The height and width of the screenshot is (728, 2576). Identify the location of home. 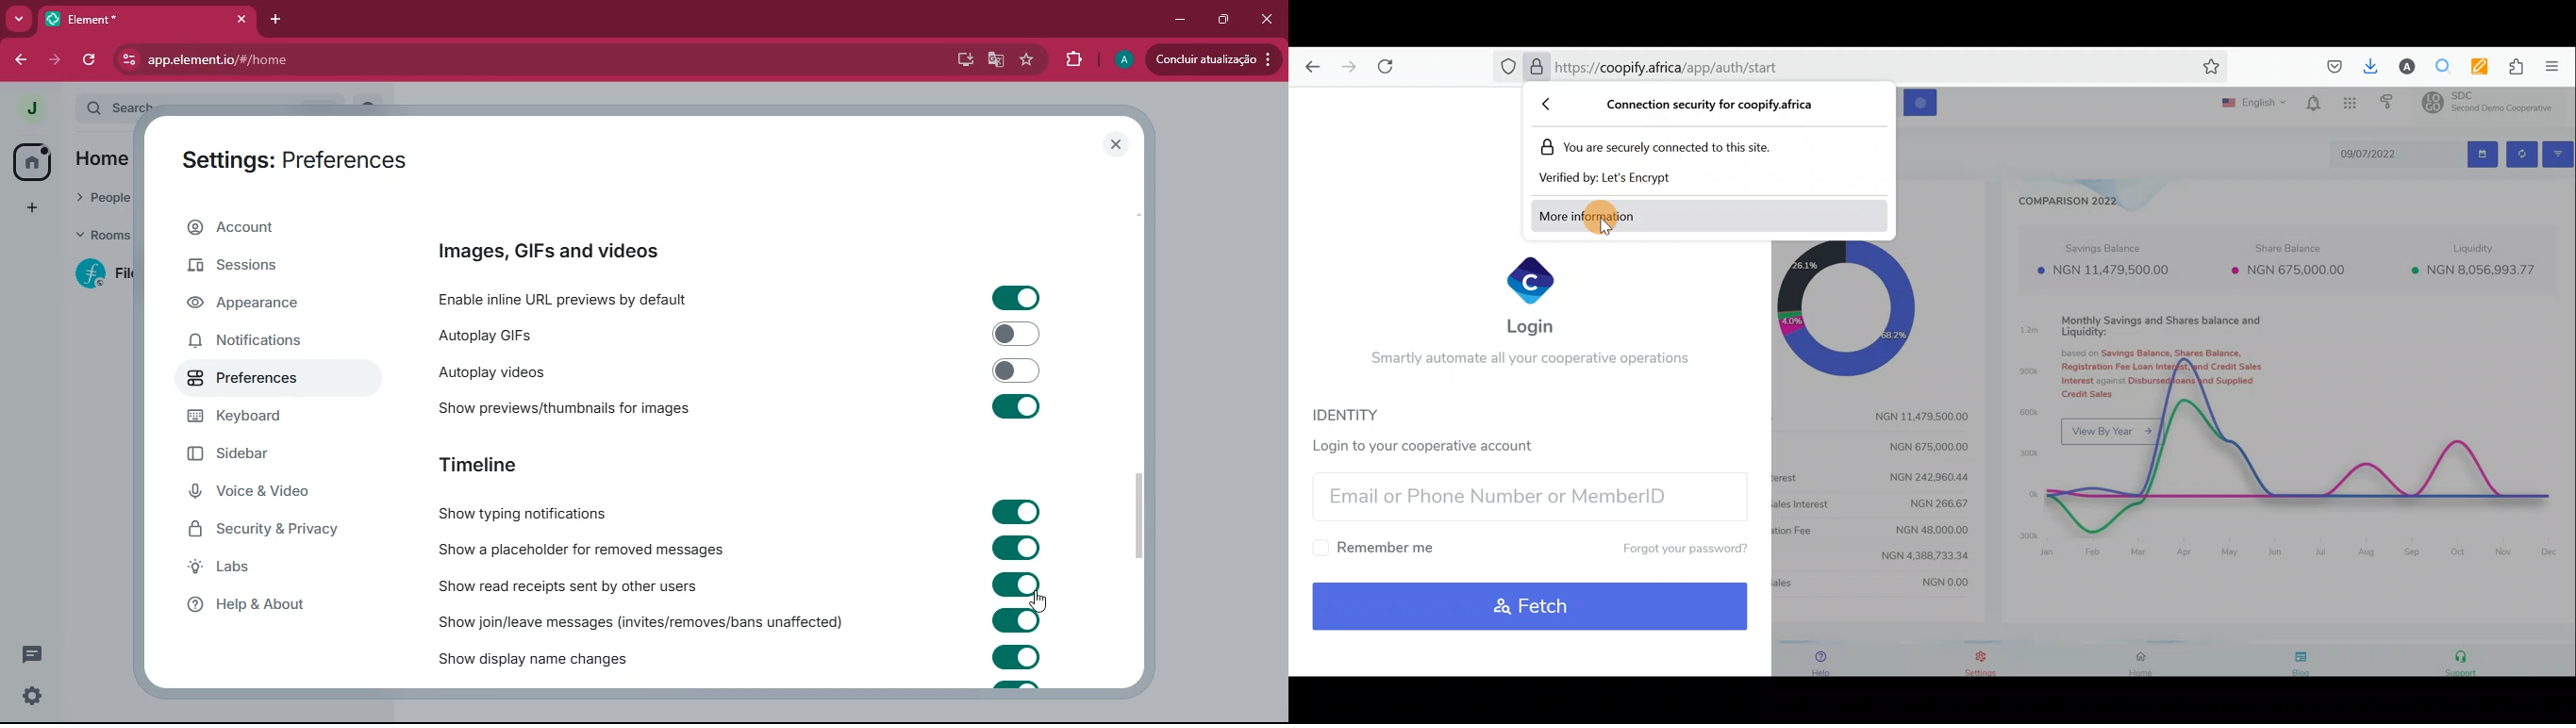
(30, 162).